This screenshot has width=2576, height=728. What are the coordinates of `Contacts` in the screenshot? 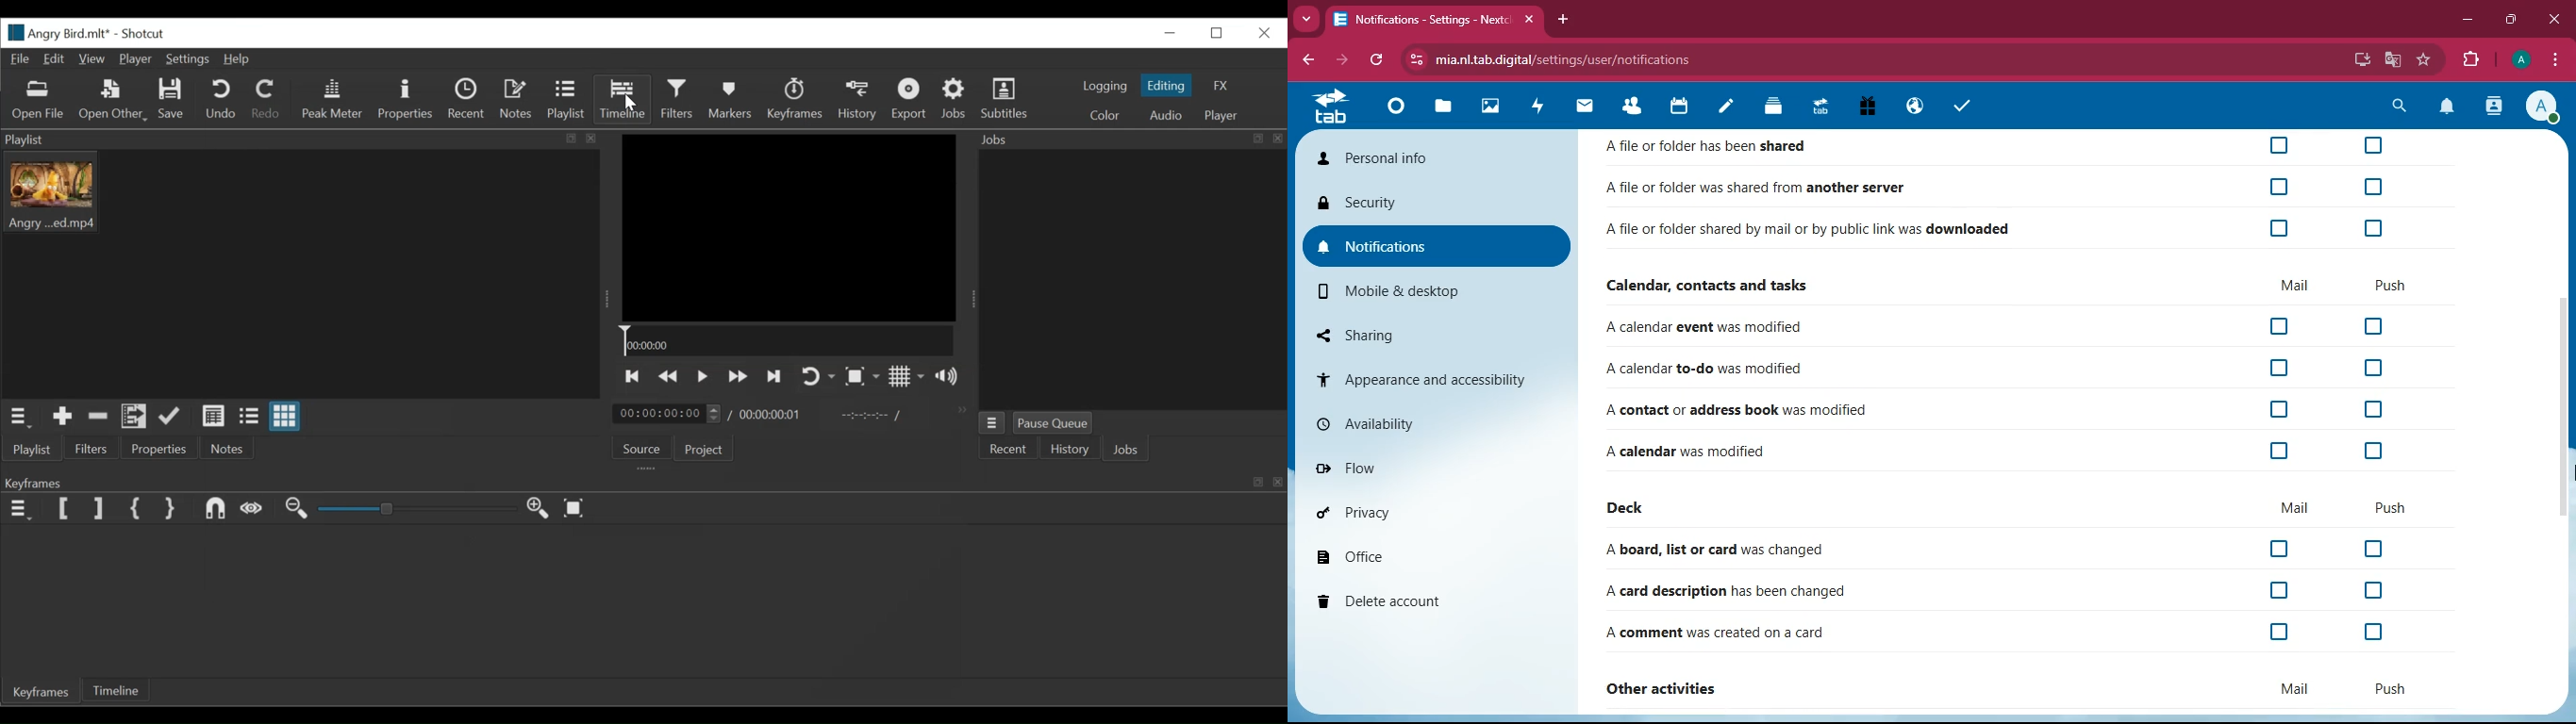 It's located at (1633, 107).